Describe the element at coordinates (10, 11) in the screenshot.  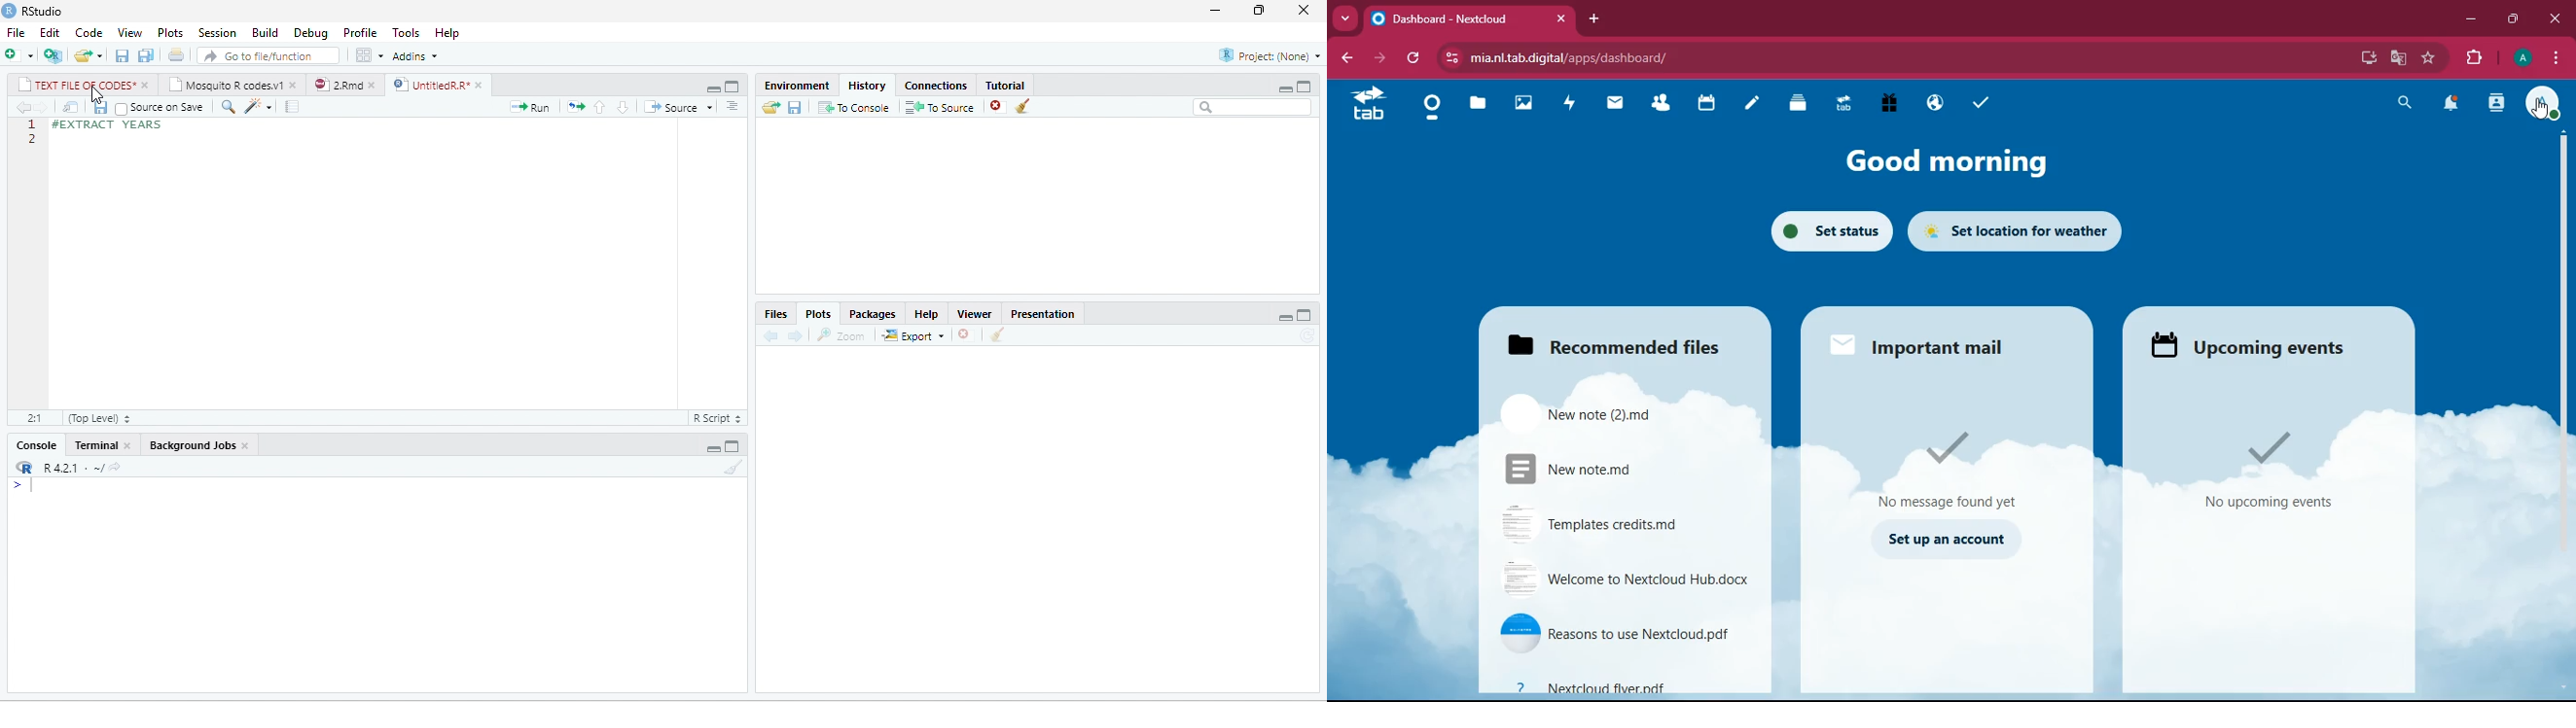
I see `logo` at that location.